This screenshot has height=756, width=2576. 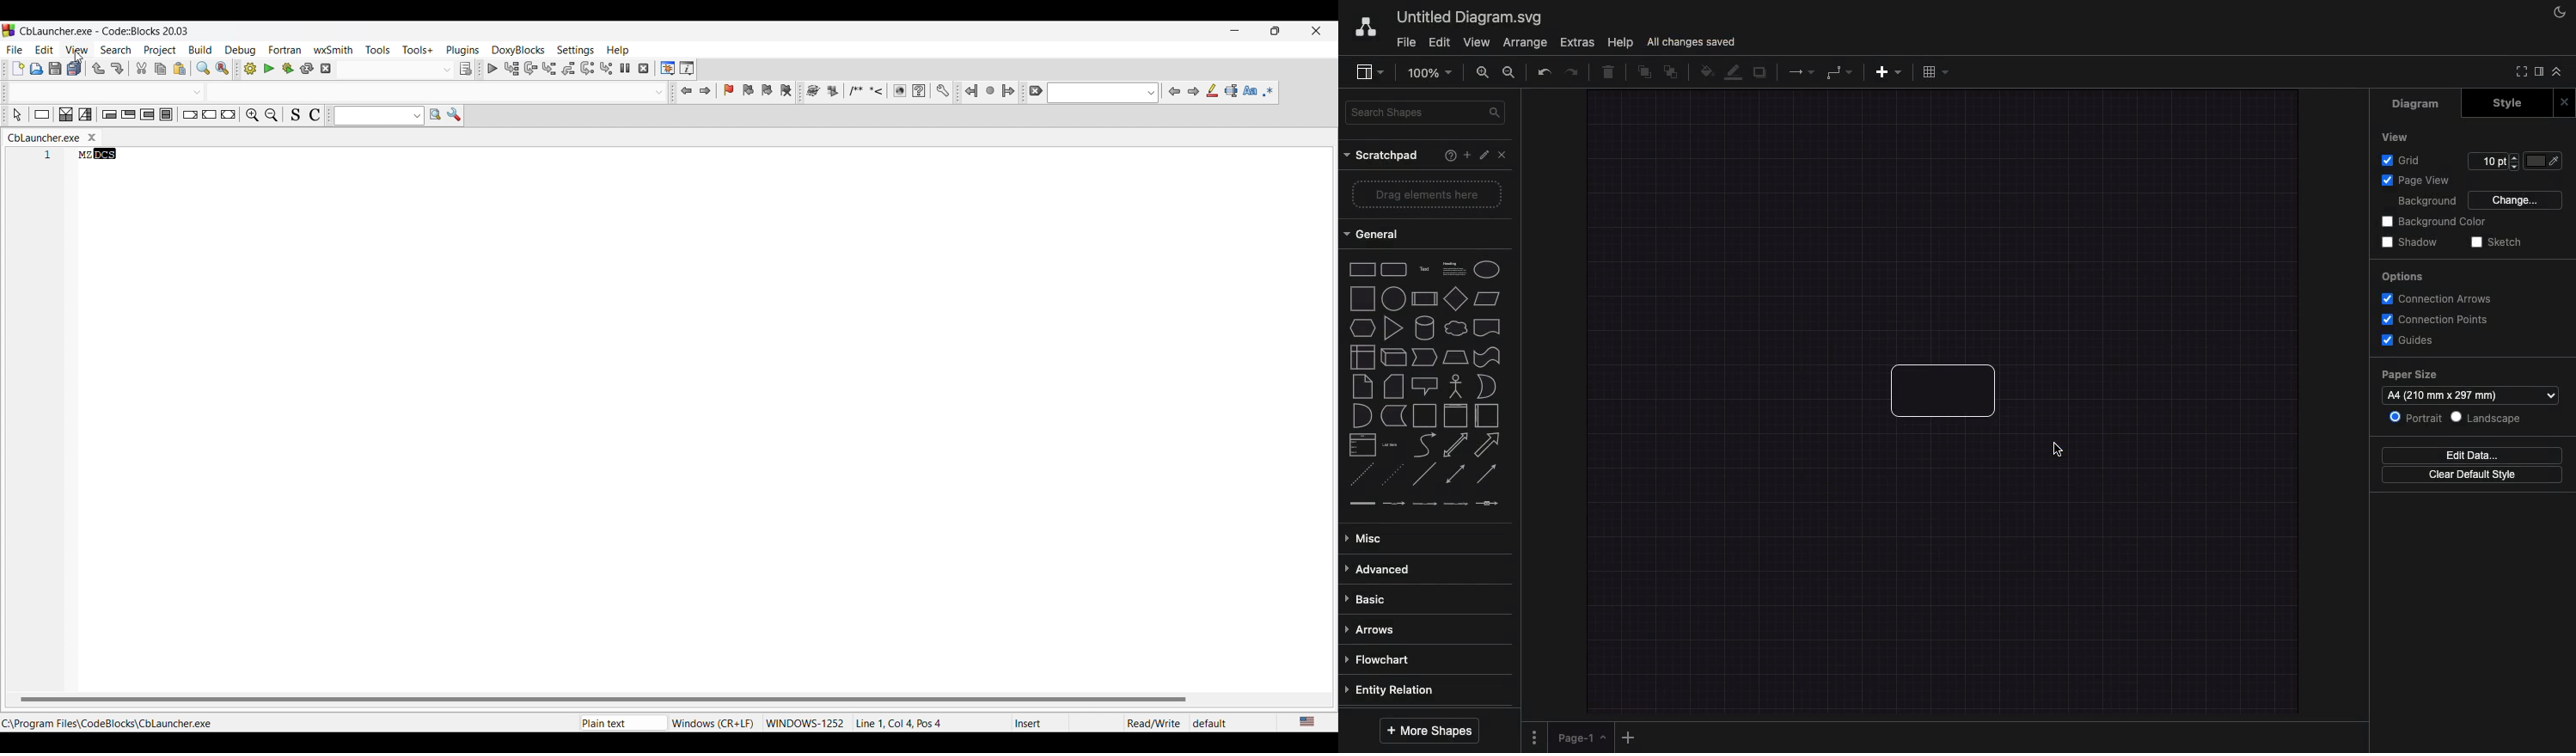 What do you see at coordinates (378, 50) in the screenshot?
I see `Tools menu` at bounding box center [378, 50].